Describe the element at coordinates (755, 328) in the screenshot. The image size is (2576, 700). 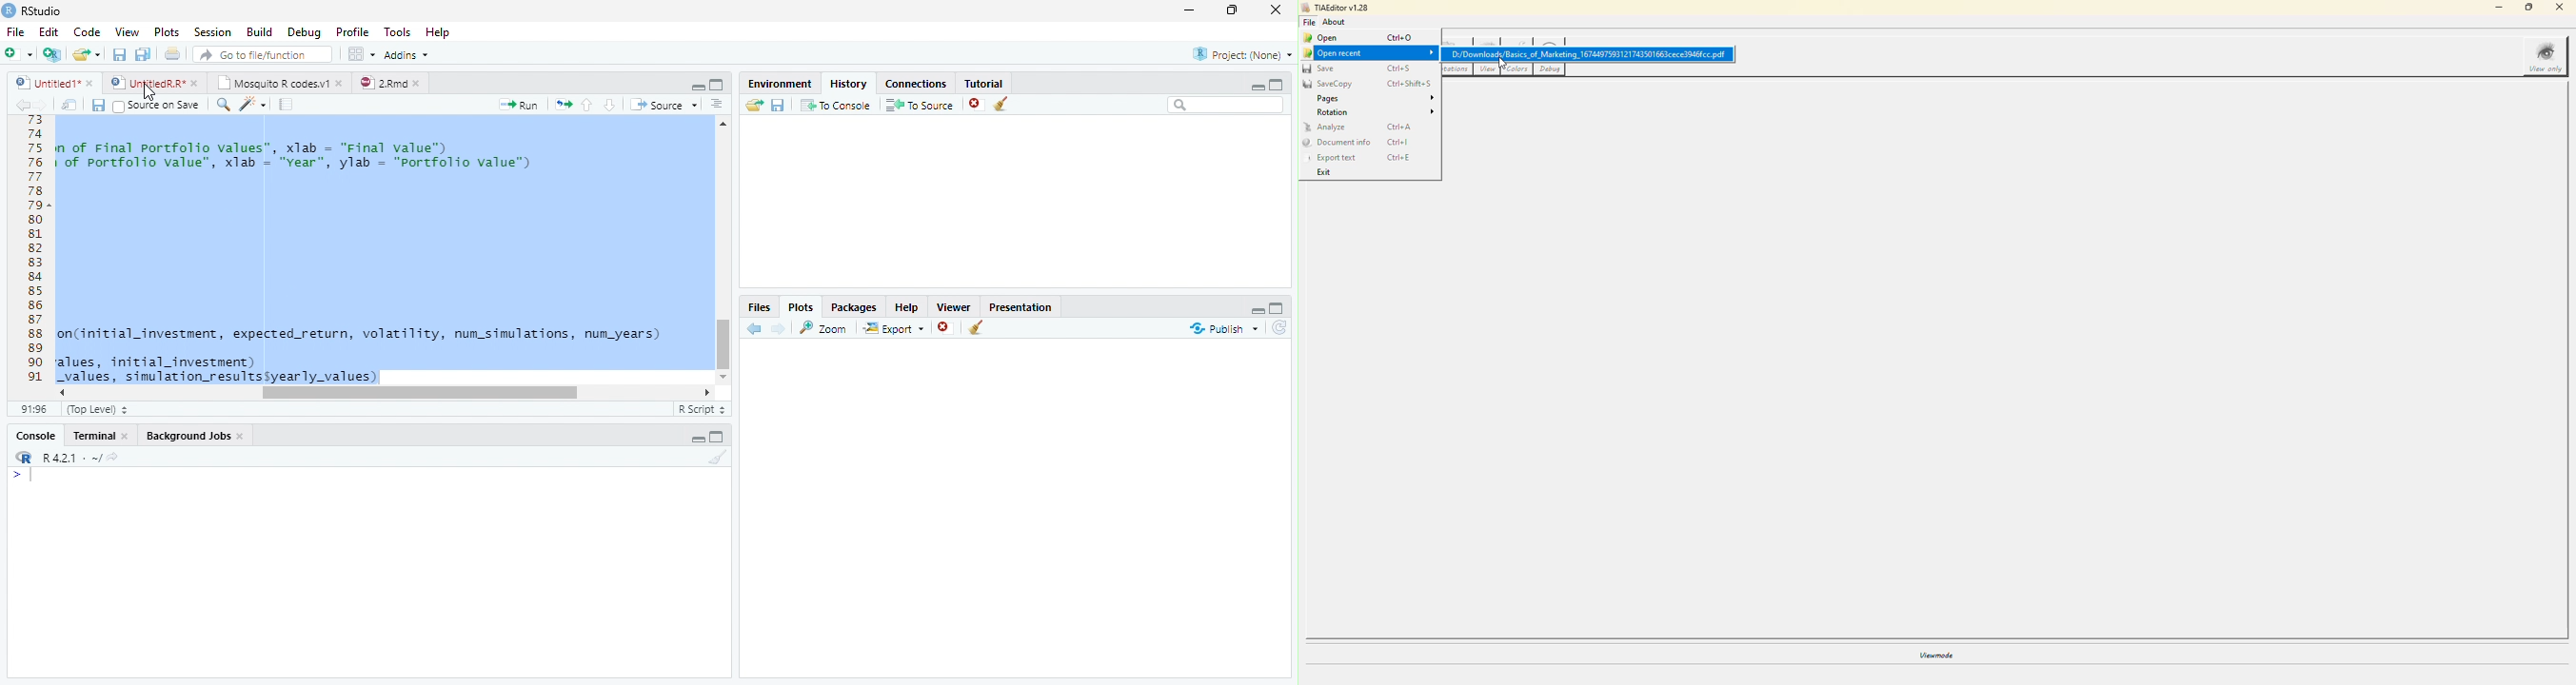
I see `Go to previous plot` at that location.